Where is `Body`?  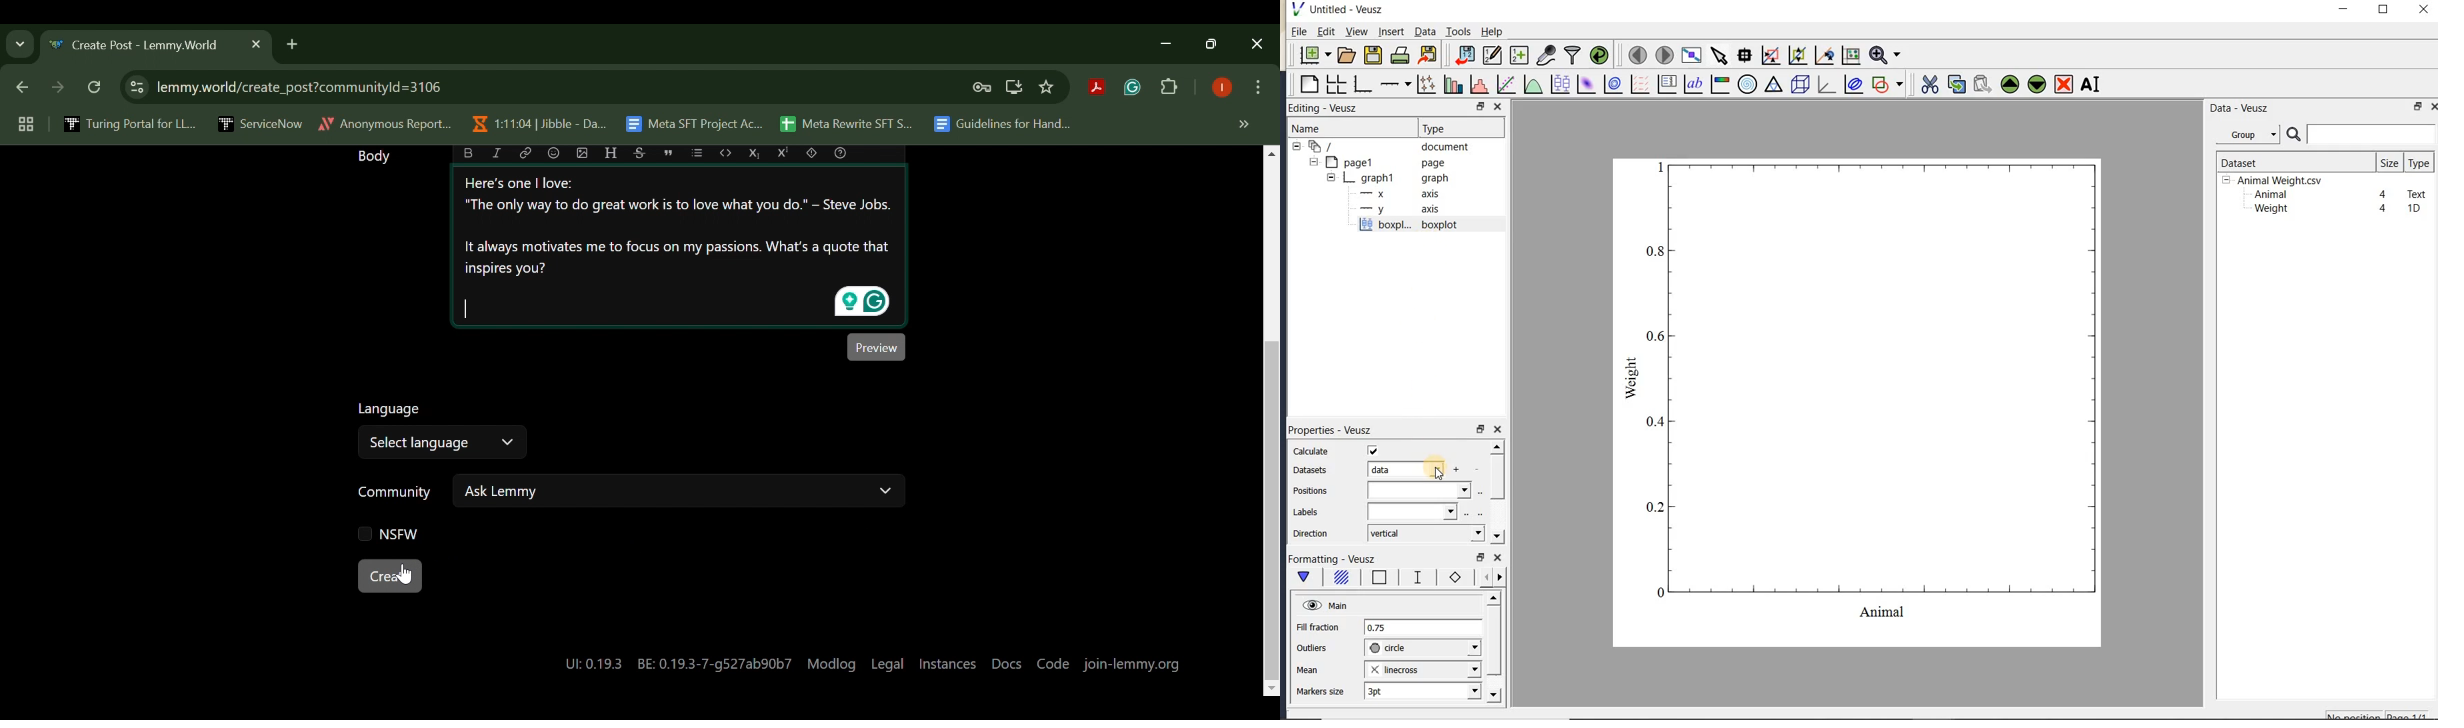
Body is located at coordinates (370, 158).